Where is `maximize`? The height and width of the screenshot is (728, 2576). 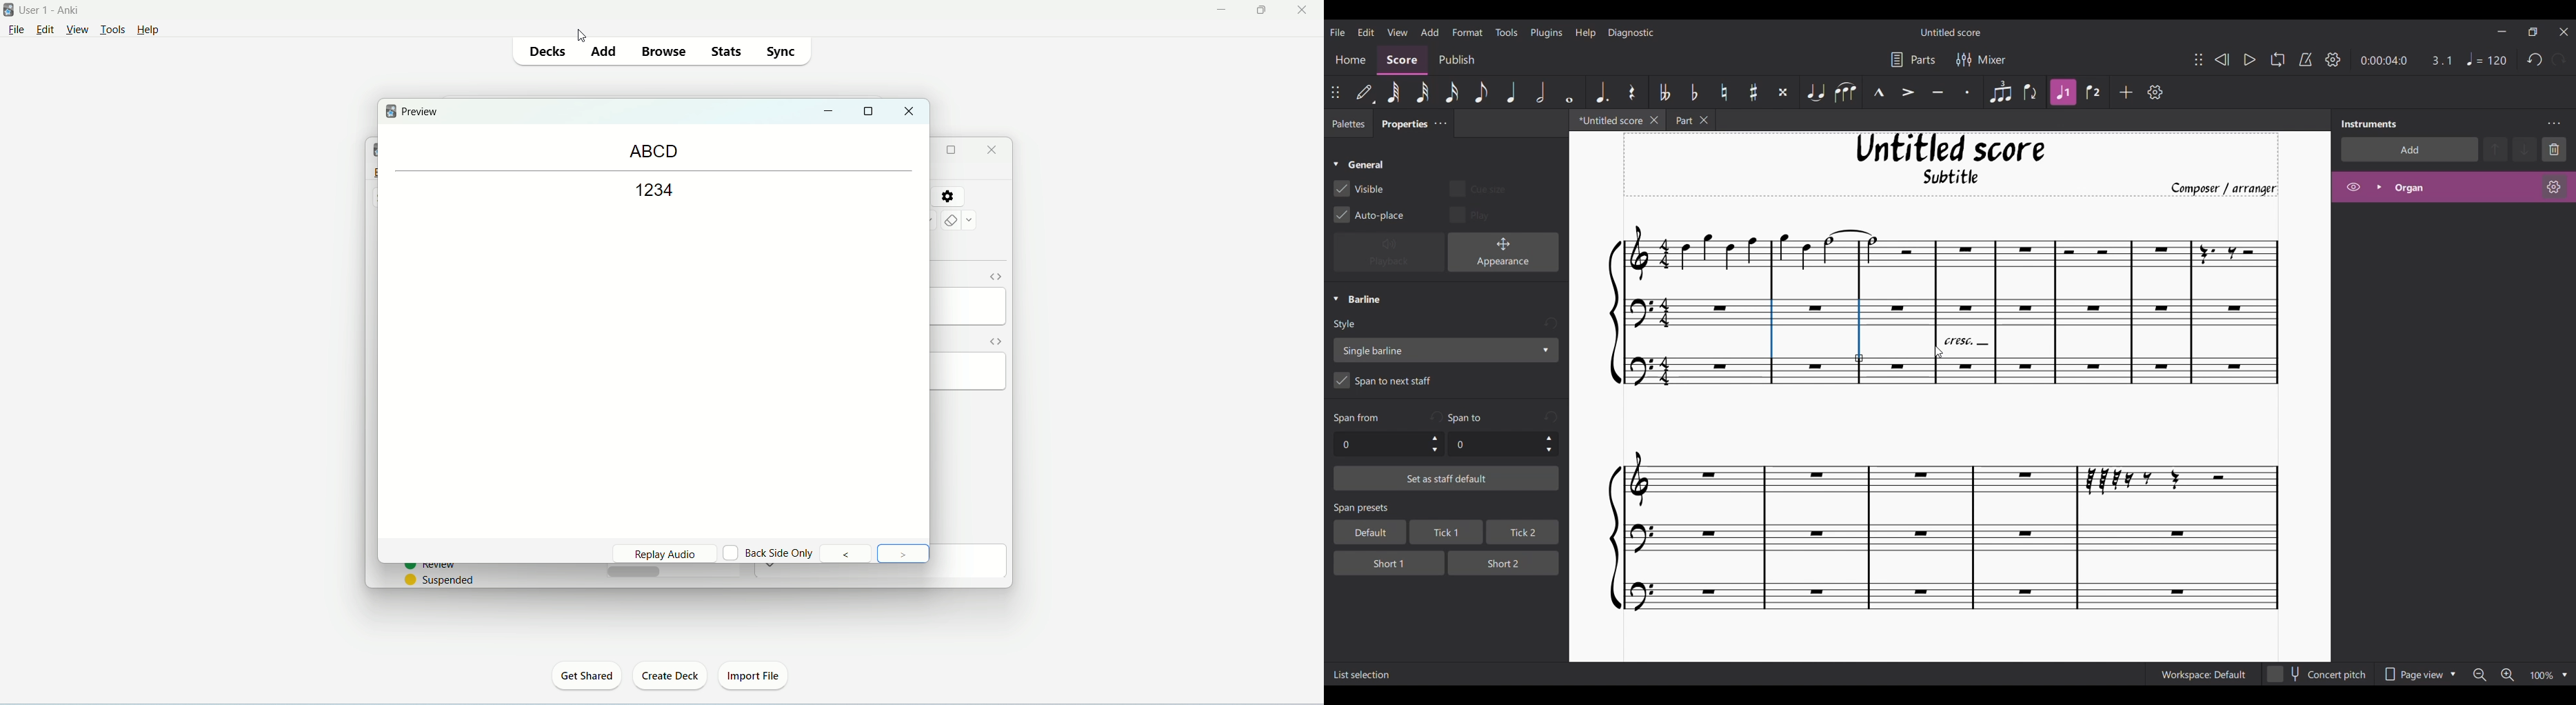 maximize is located at coordinates (1261, 10).